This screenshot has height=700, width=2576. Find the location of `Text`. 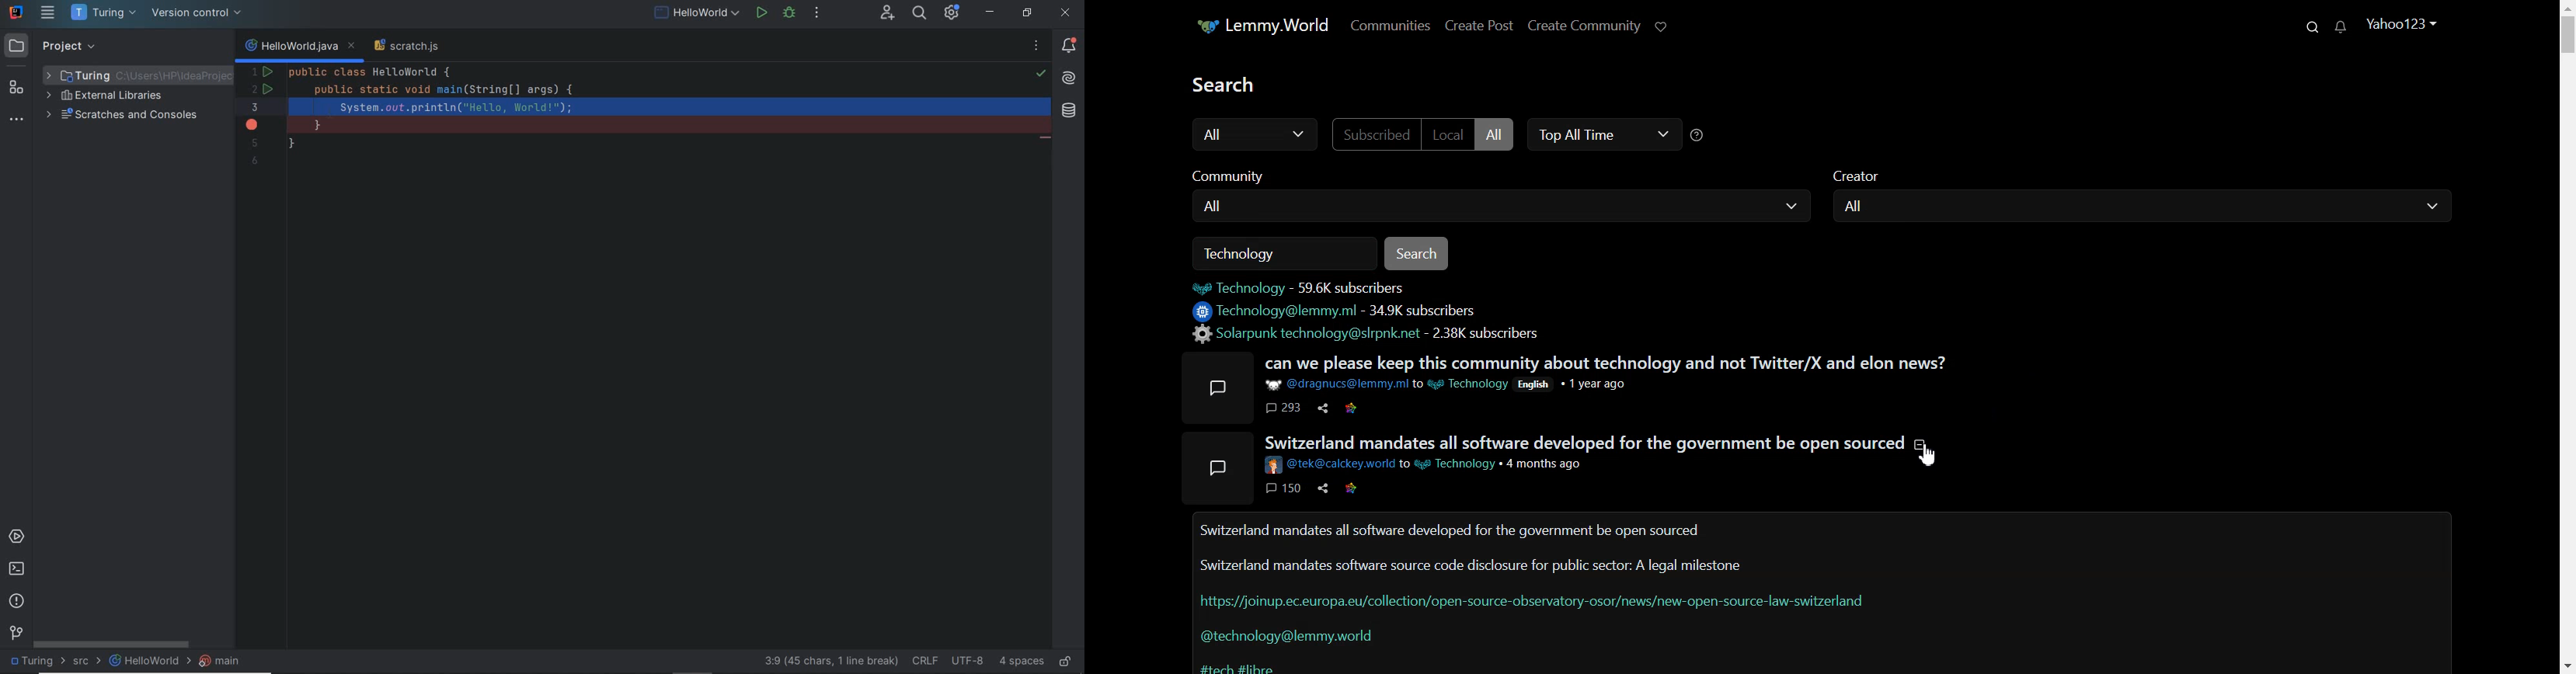

Text is located at coordinates (1230, 83).